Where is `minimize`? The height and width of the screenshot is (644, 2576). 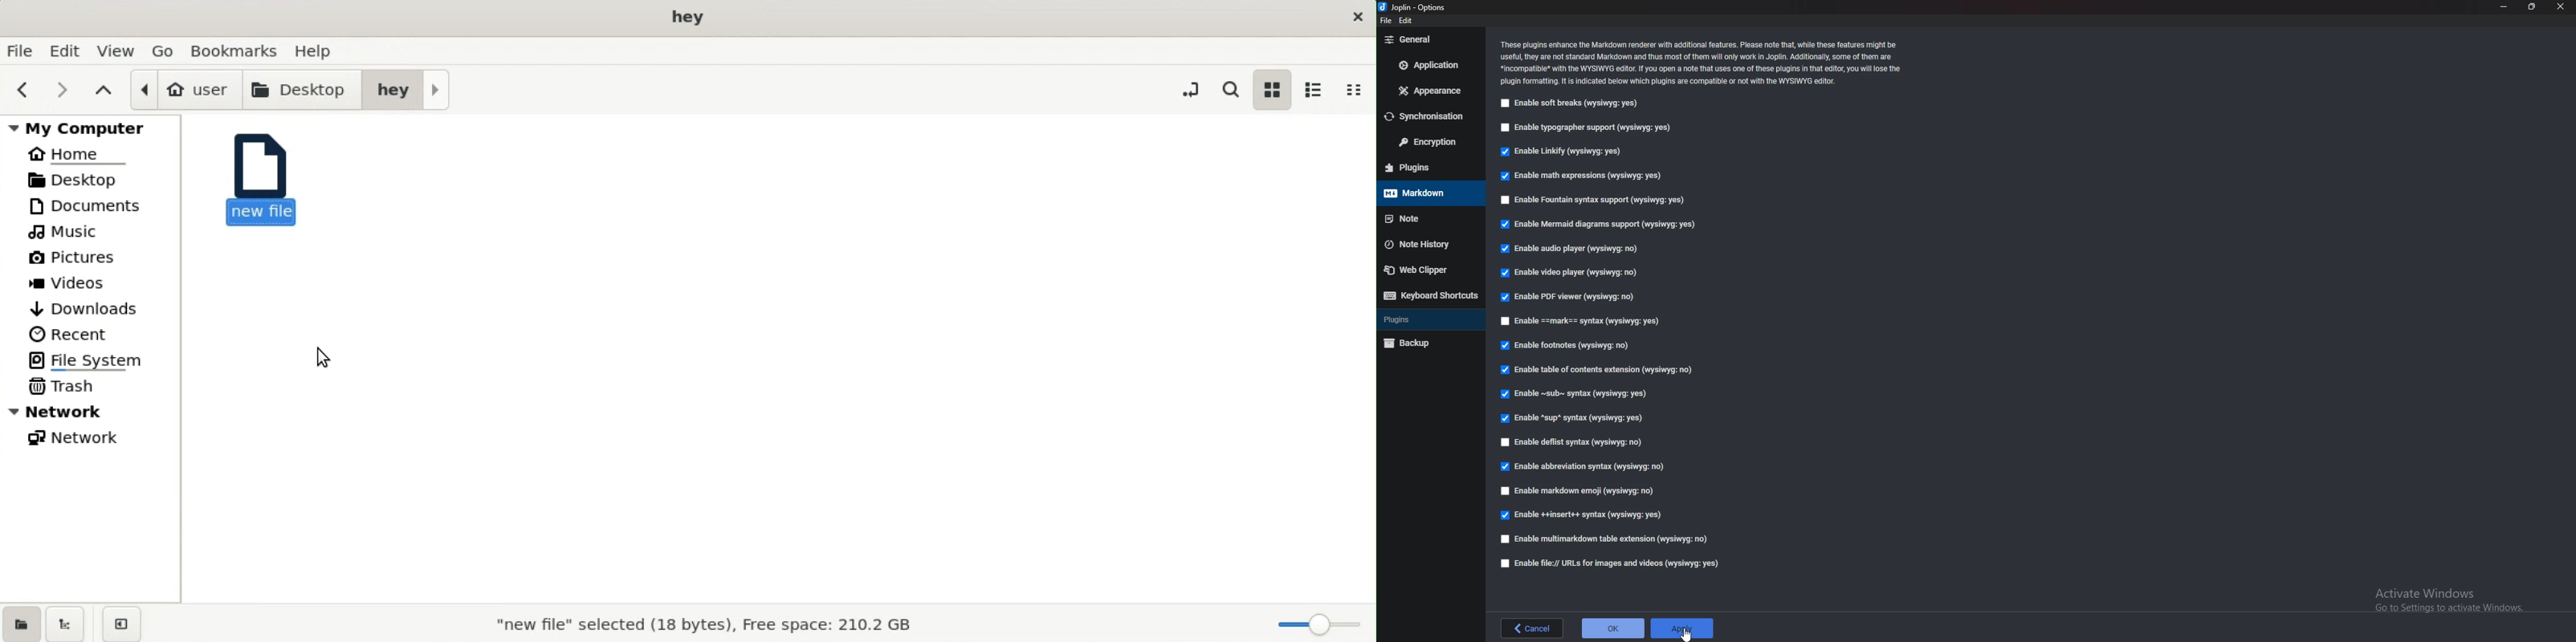
minimize is located at coordinates (2504, 6).